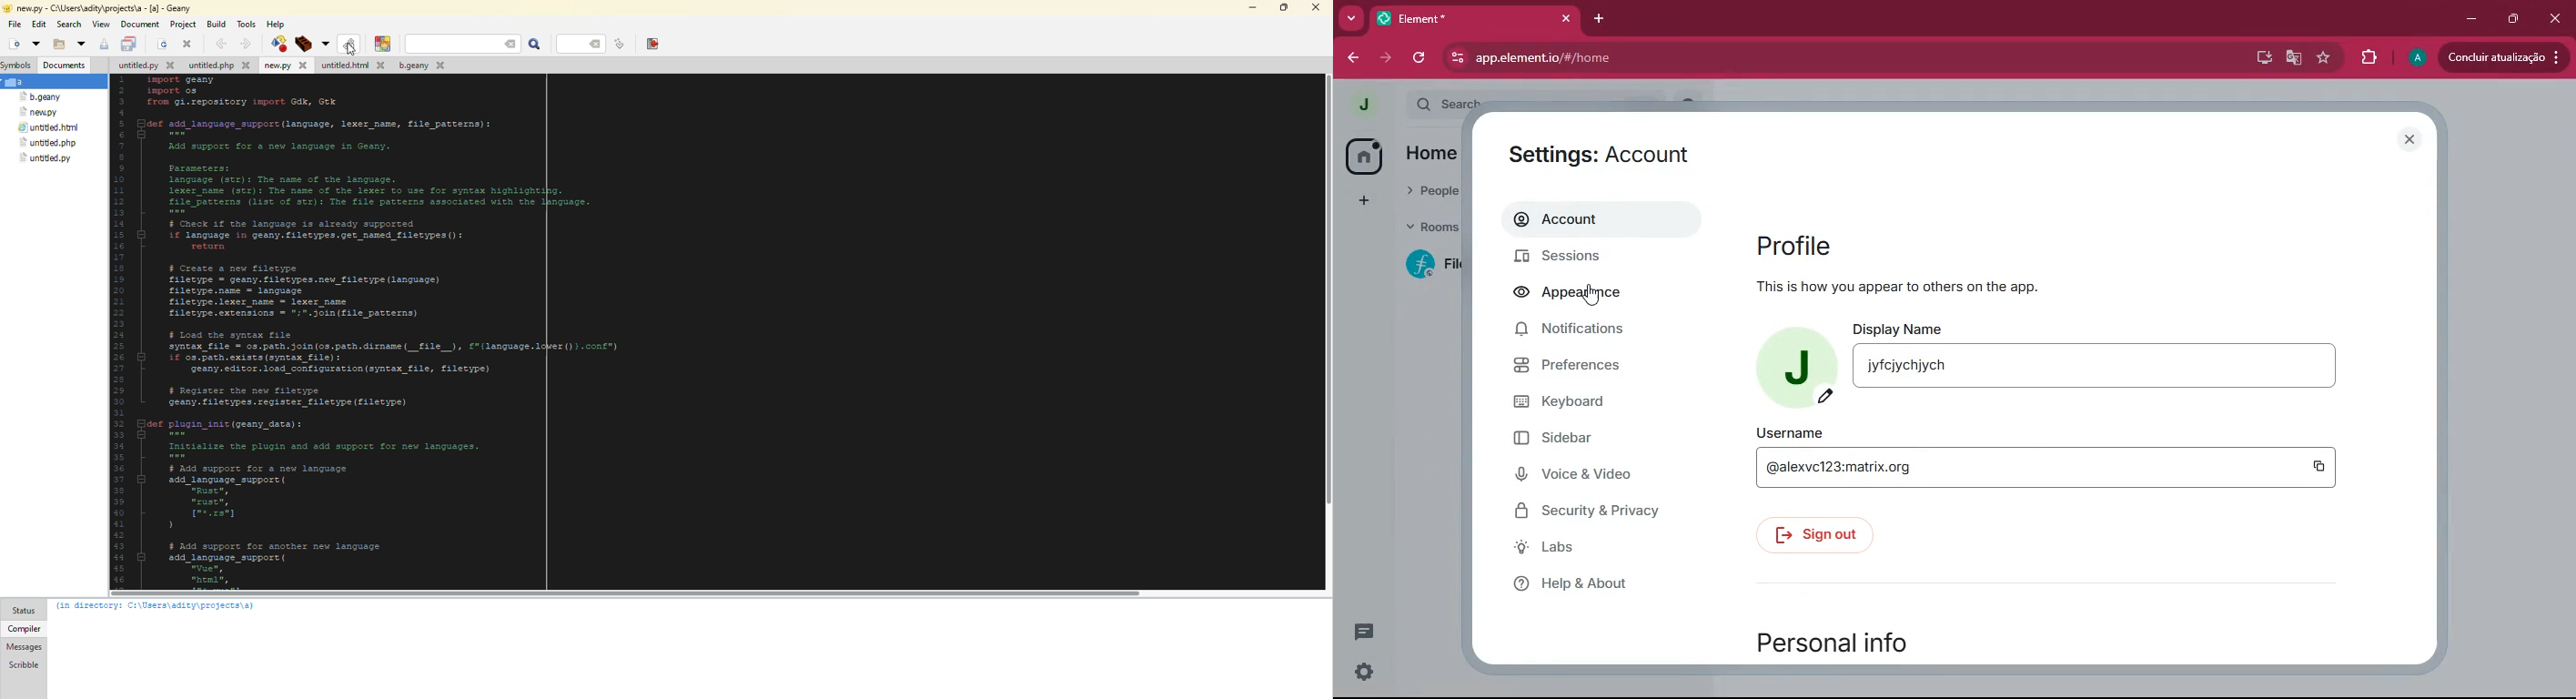 The image size is (2576, 700). What do you see at coordinates (1460, 19) in the screenshot?
I see `Element*` at bounding box center [1460, 19].